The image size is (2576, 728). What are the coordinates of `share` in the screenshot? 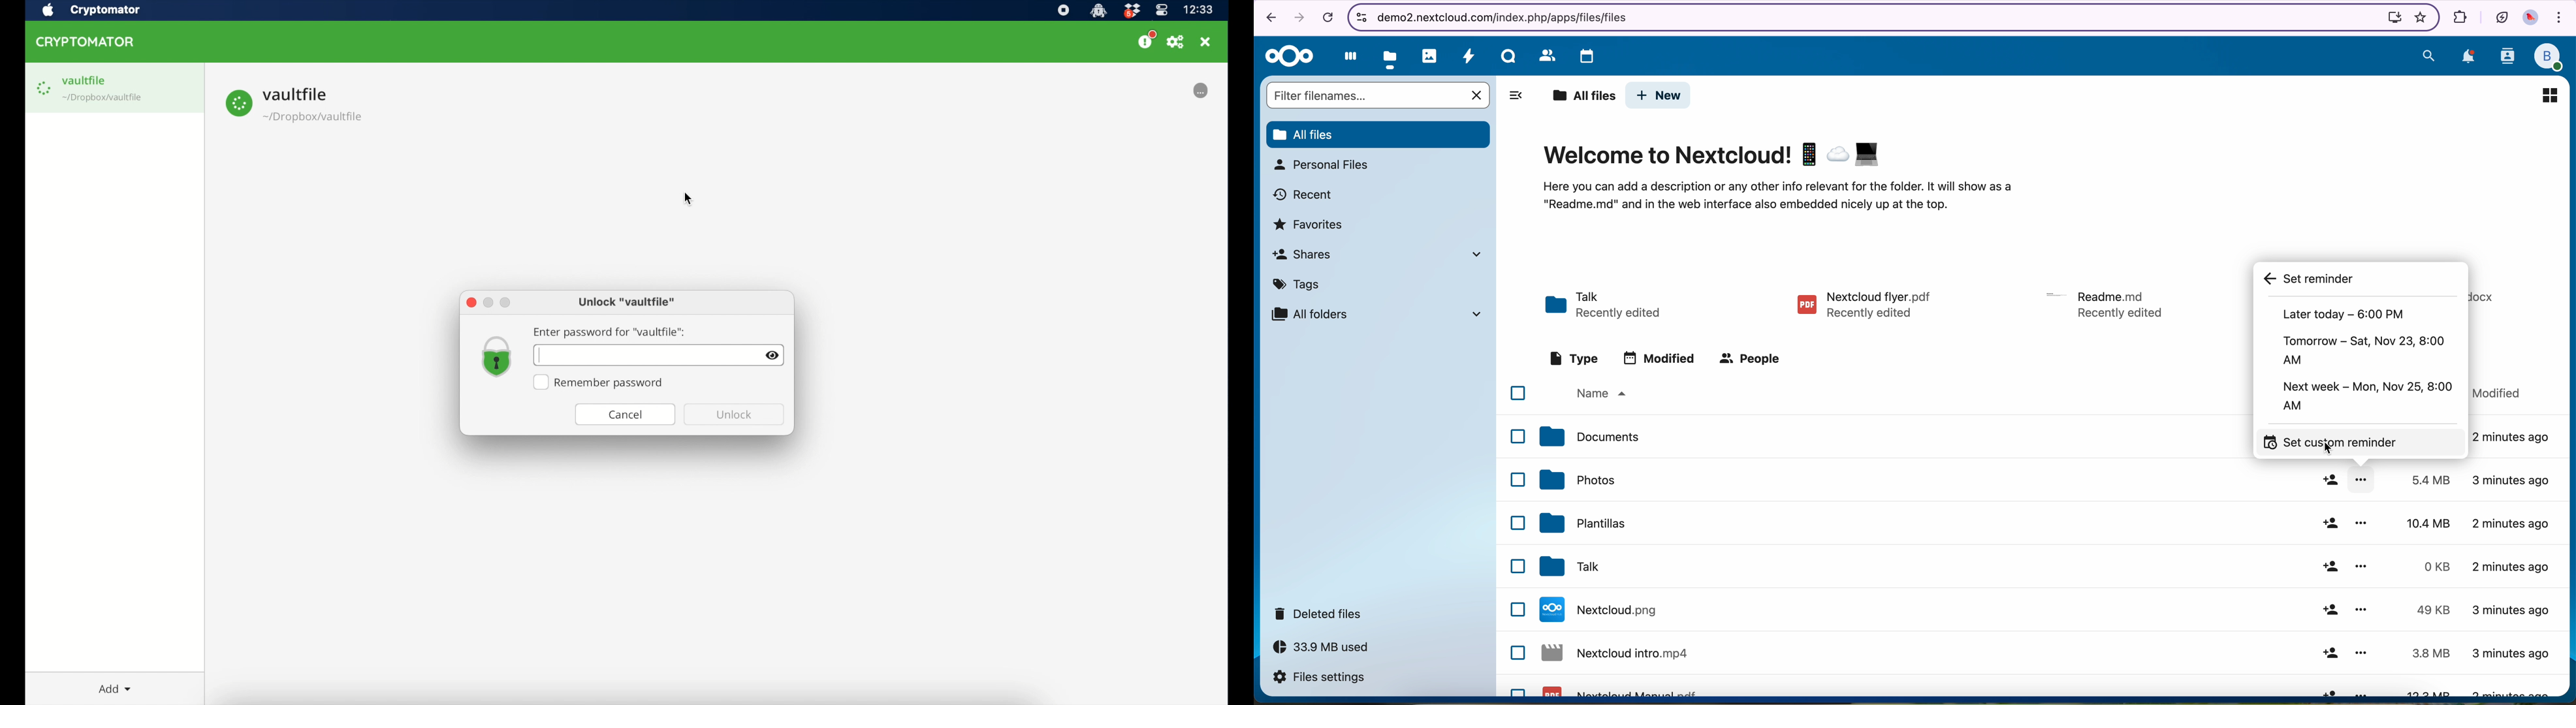 It's located at (2327, 481).